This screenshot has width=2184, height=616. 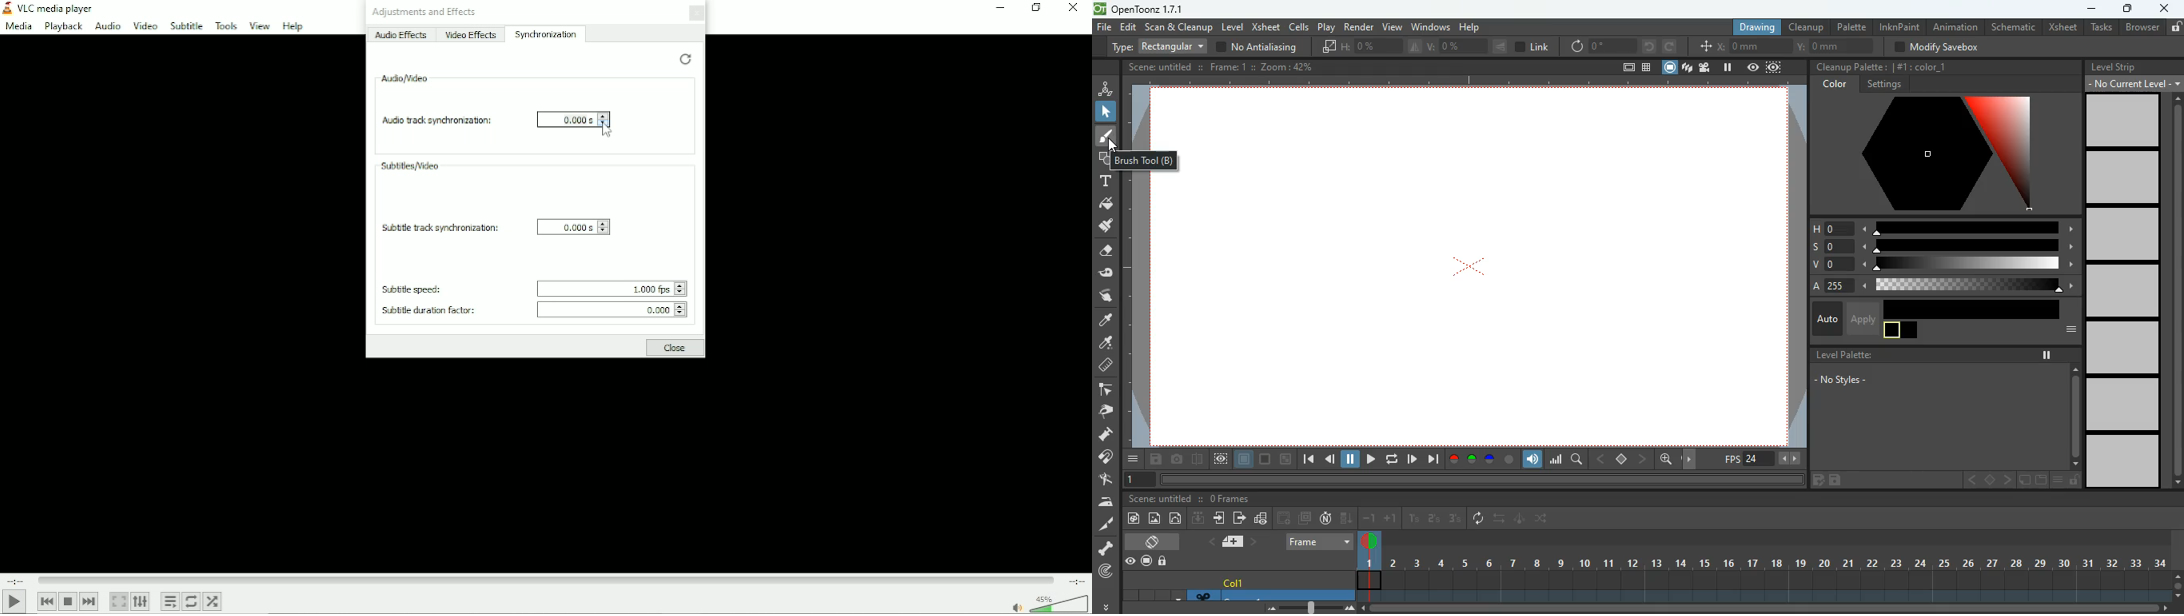 What do you see at coordinates (999, 9) in the screenshot?
I see `Minimize` at bounding box center [999, 9].